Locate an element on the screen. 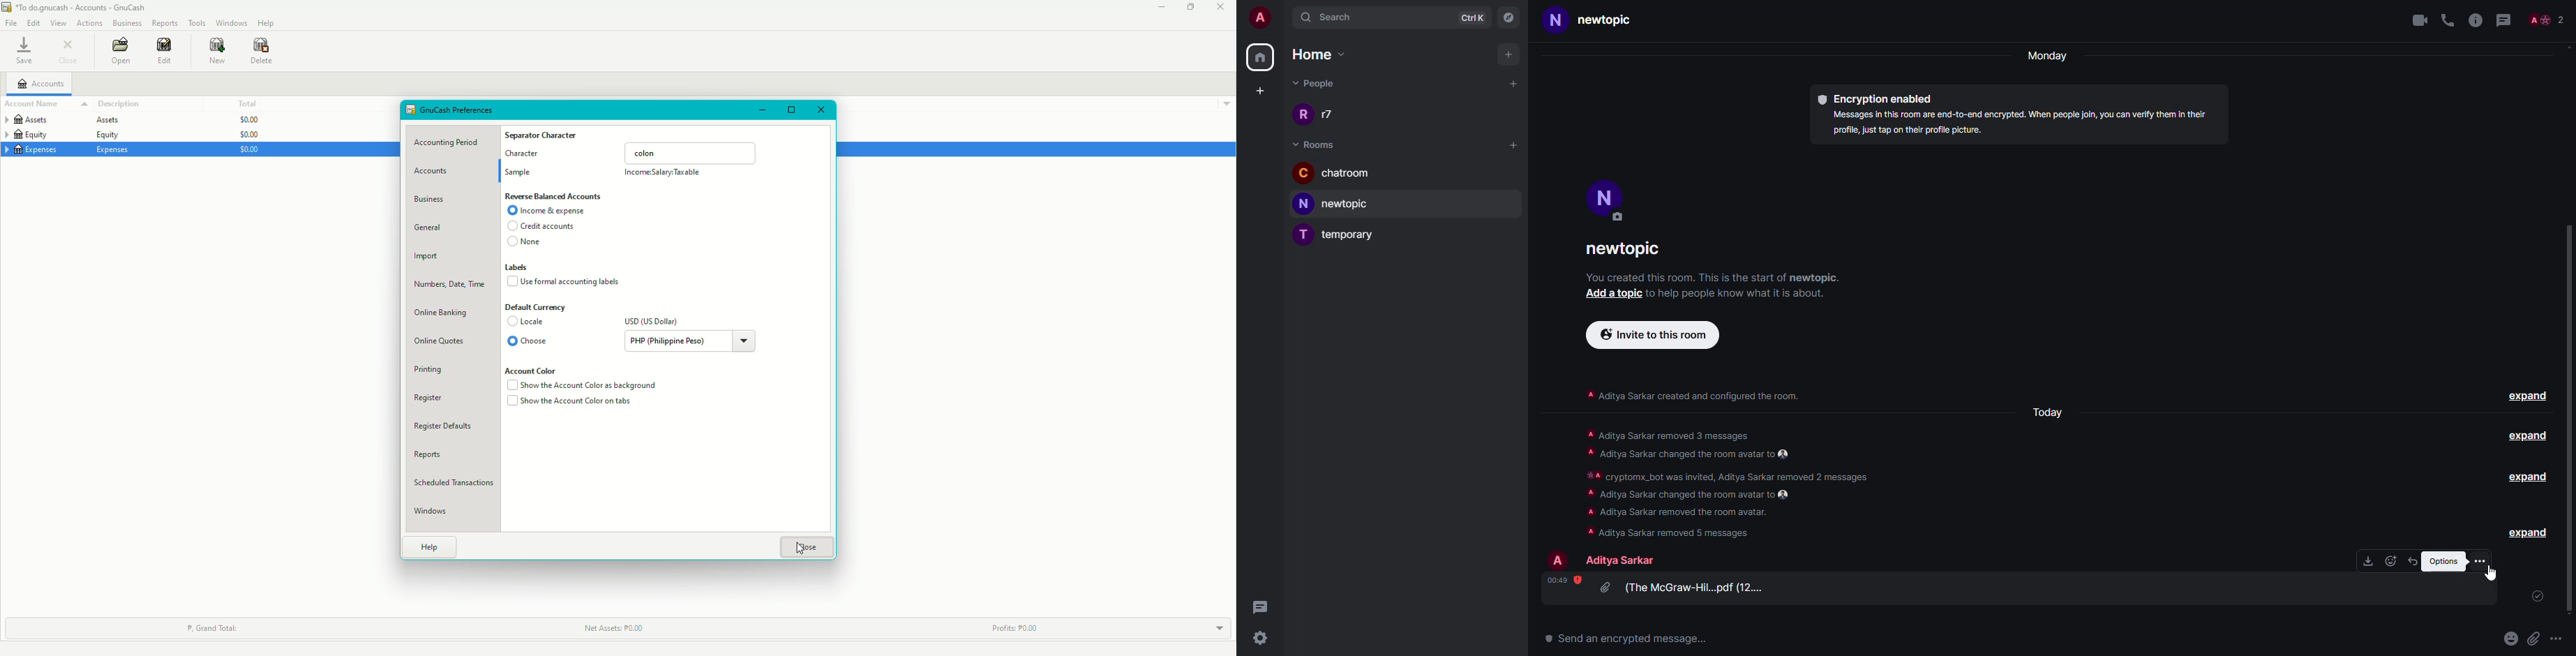  add is located at coordinates (1510, 54).